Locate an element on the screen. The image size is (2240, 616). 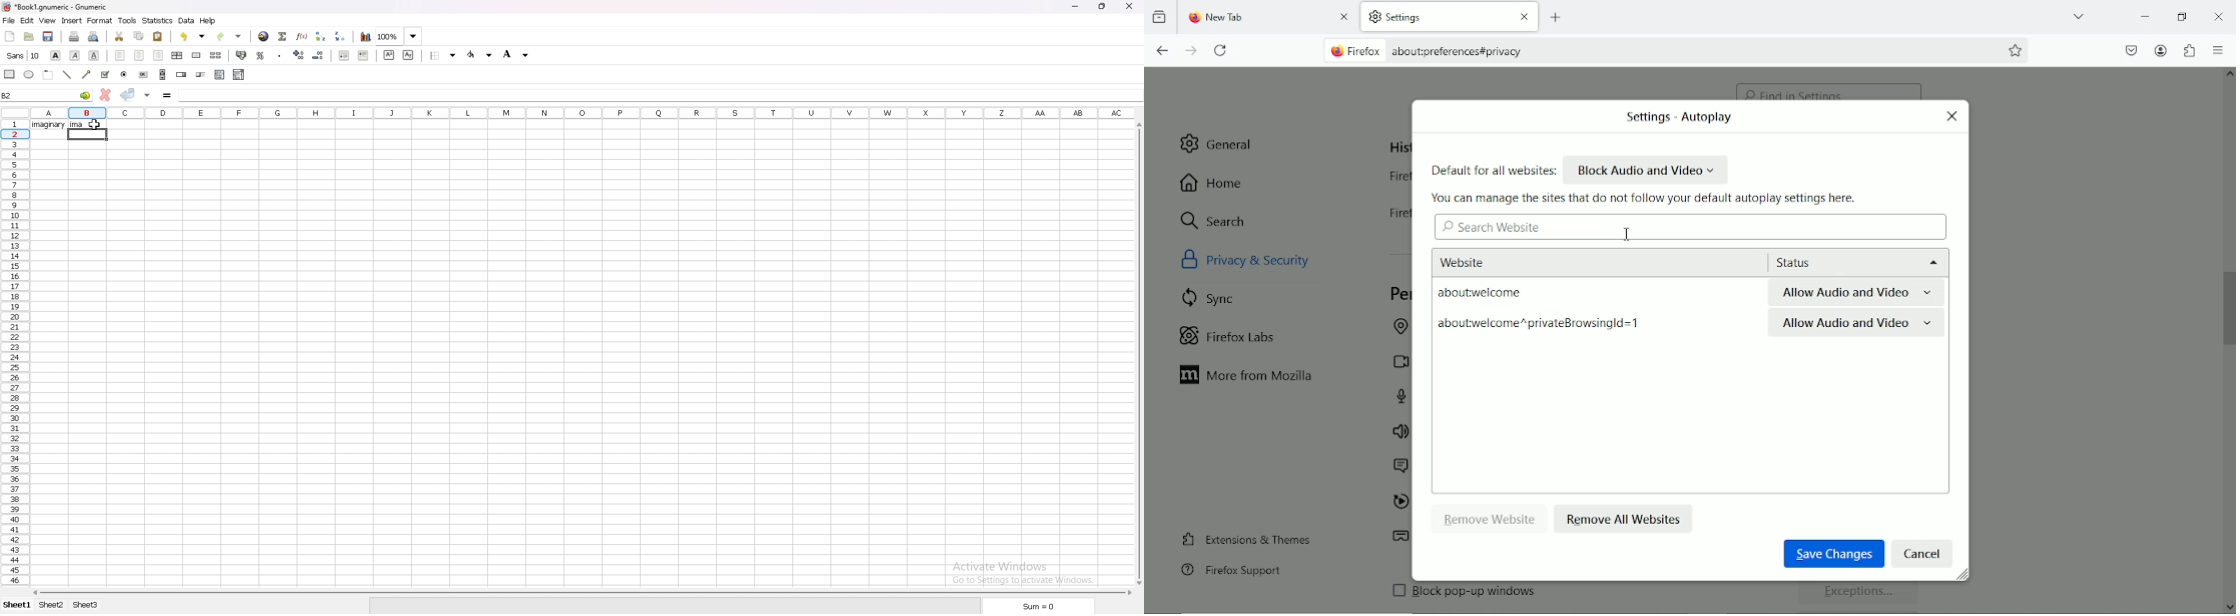
chart is located at coordinates (365, 37).